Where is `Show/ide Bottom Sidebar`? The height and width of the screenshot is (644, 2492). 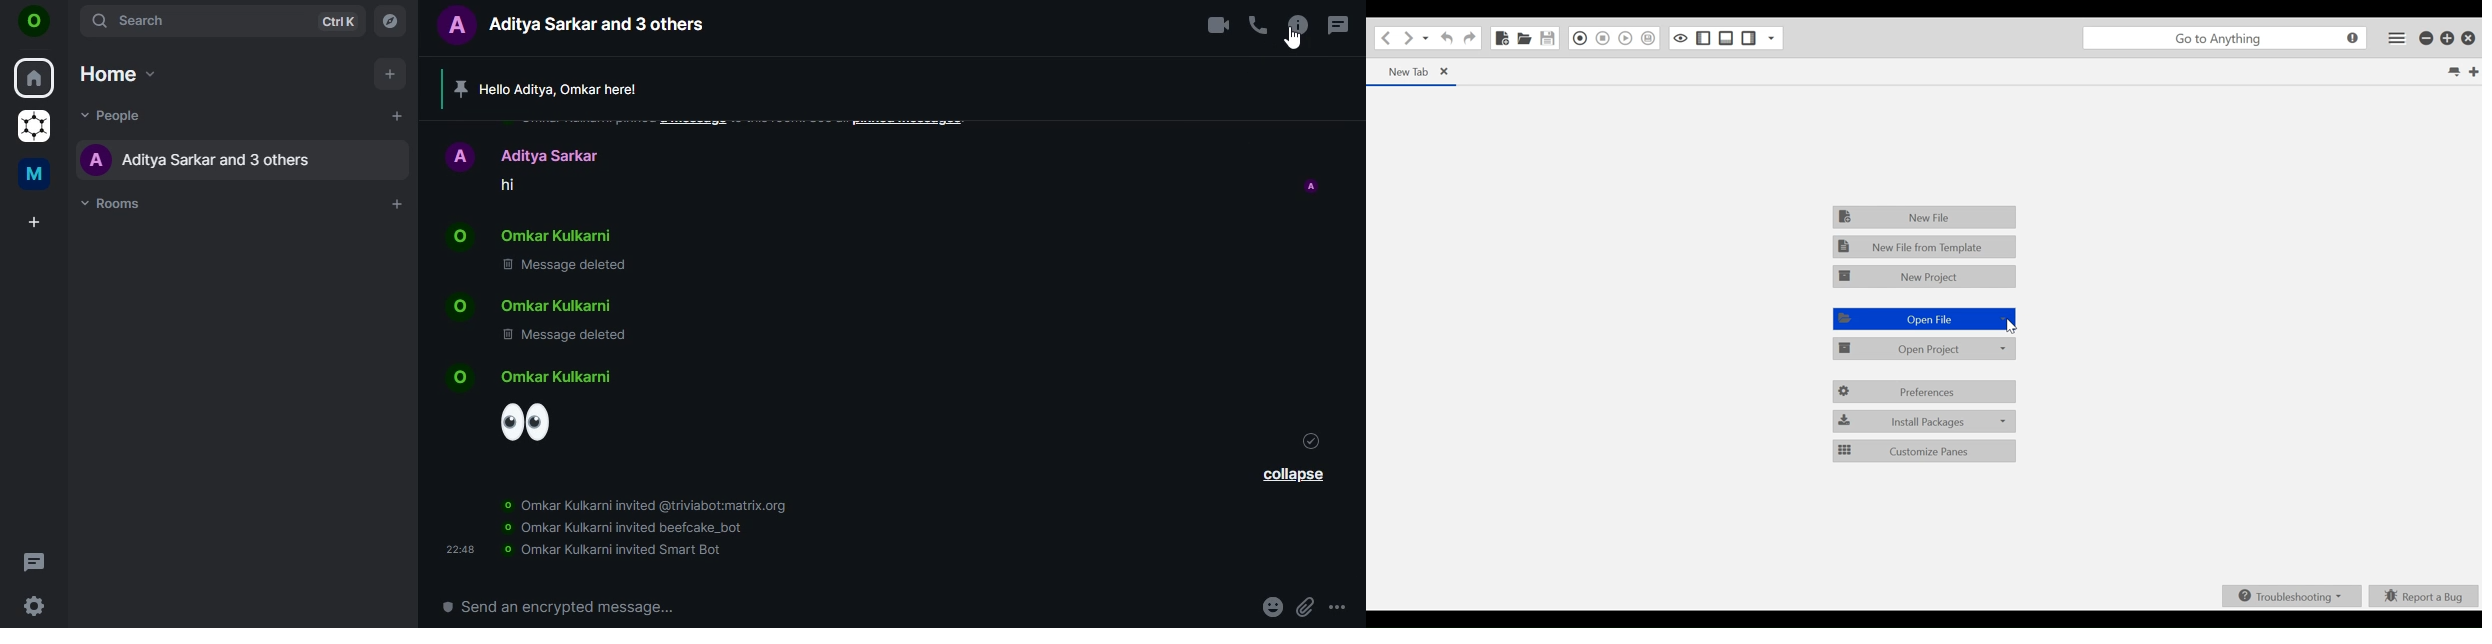
Show/ide Bottom Sidebar is located at coordinates (1727, 38).